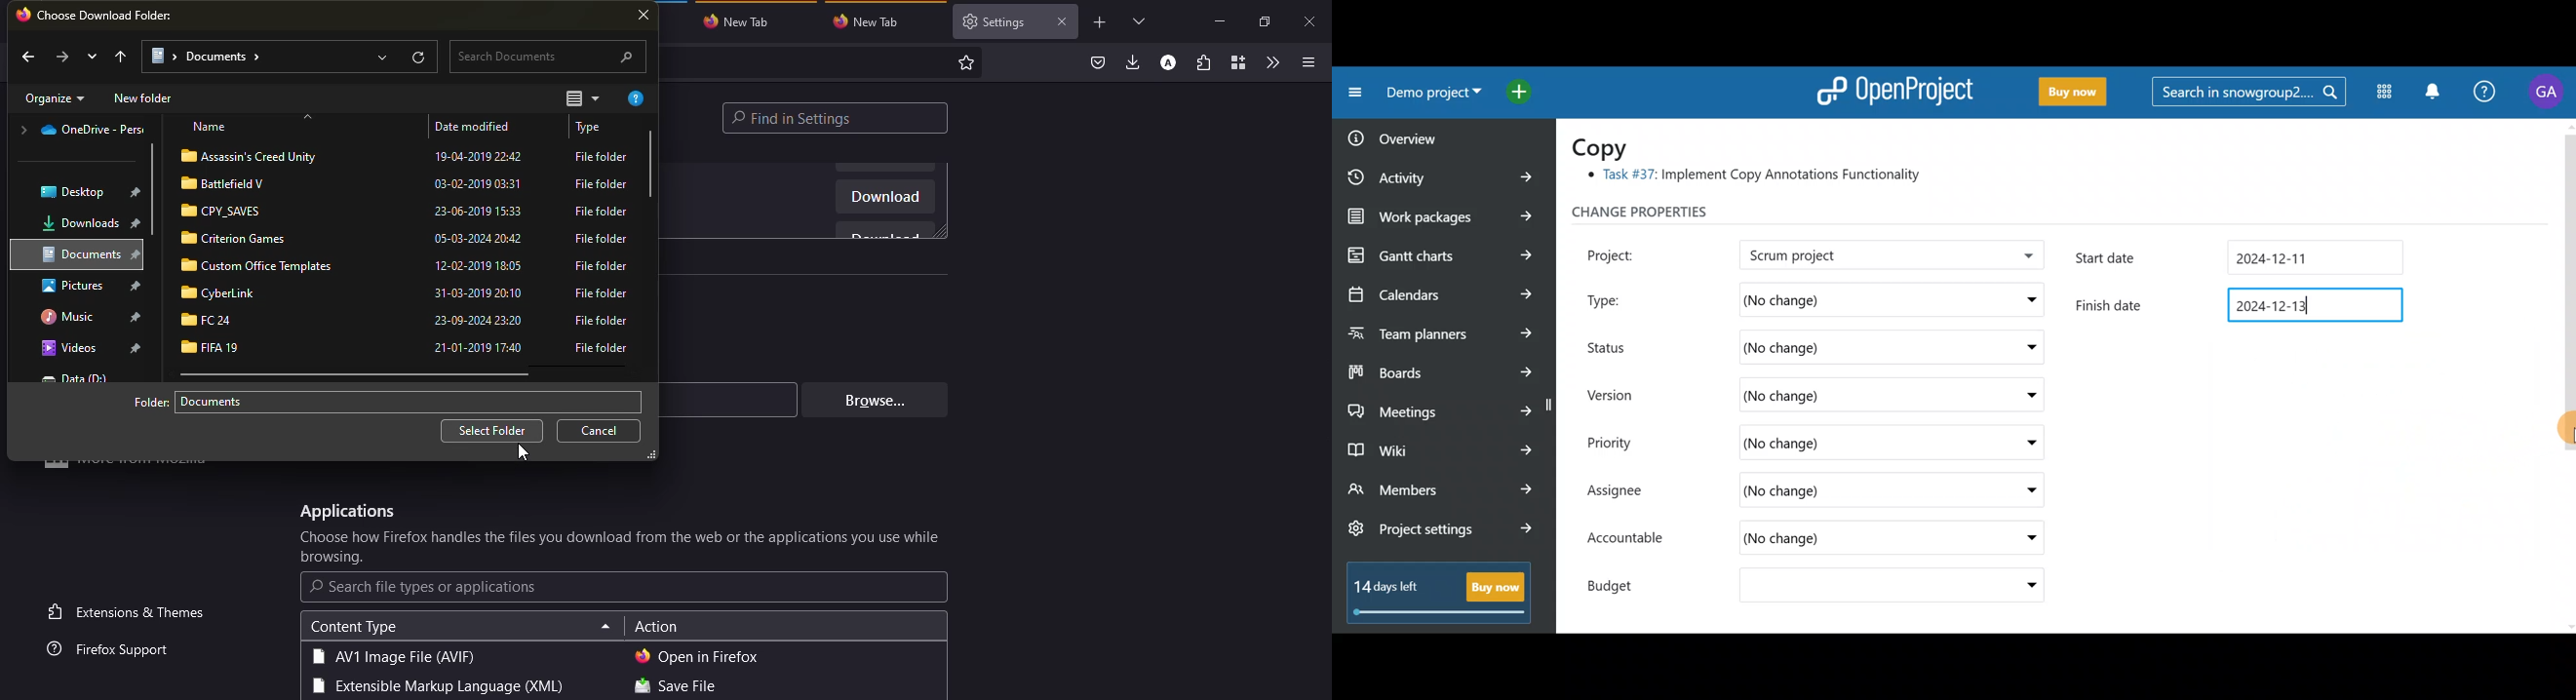 This screenshot has height=700, width=2576. Describe the element at coordinates (480, 319) in the screenshot. I see `` at that location.